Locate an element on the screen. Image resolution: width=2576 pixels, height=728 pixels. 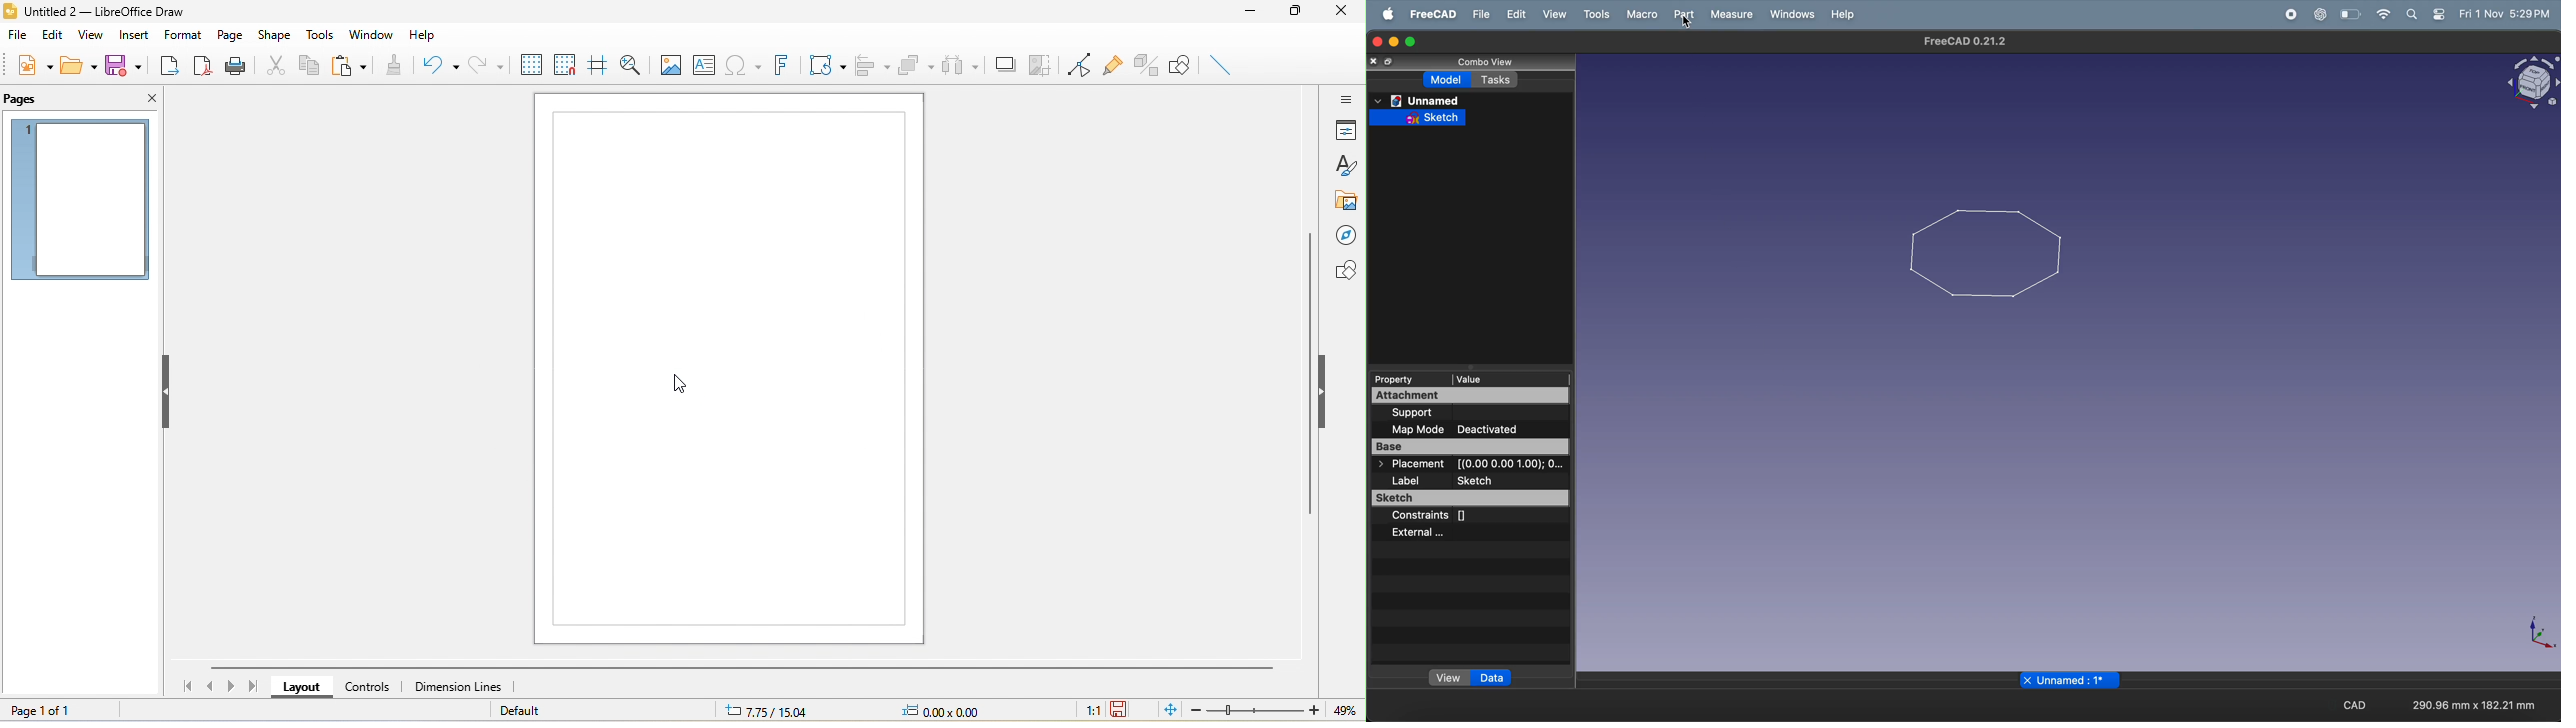
1:1 is located at coordinates (1083, 711).